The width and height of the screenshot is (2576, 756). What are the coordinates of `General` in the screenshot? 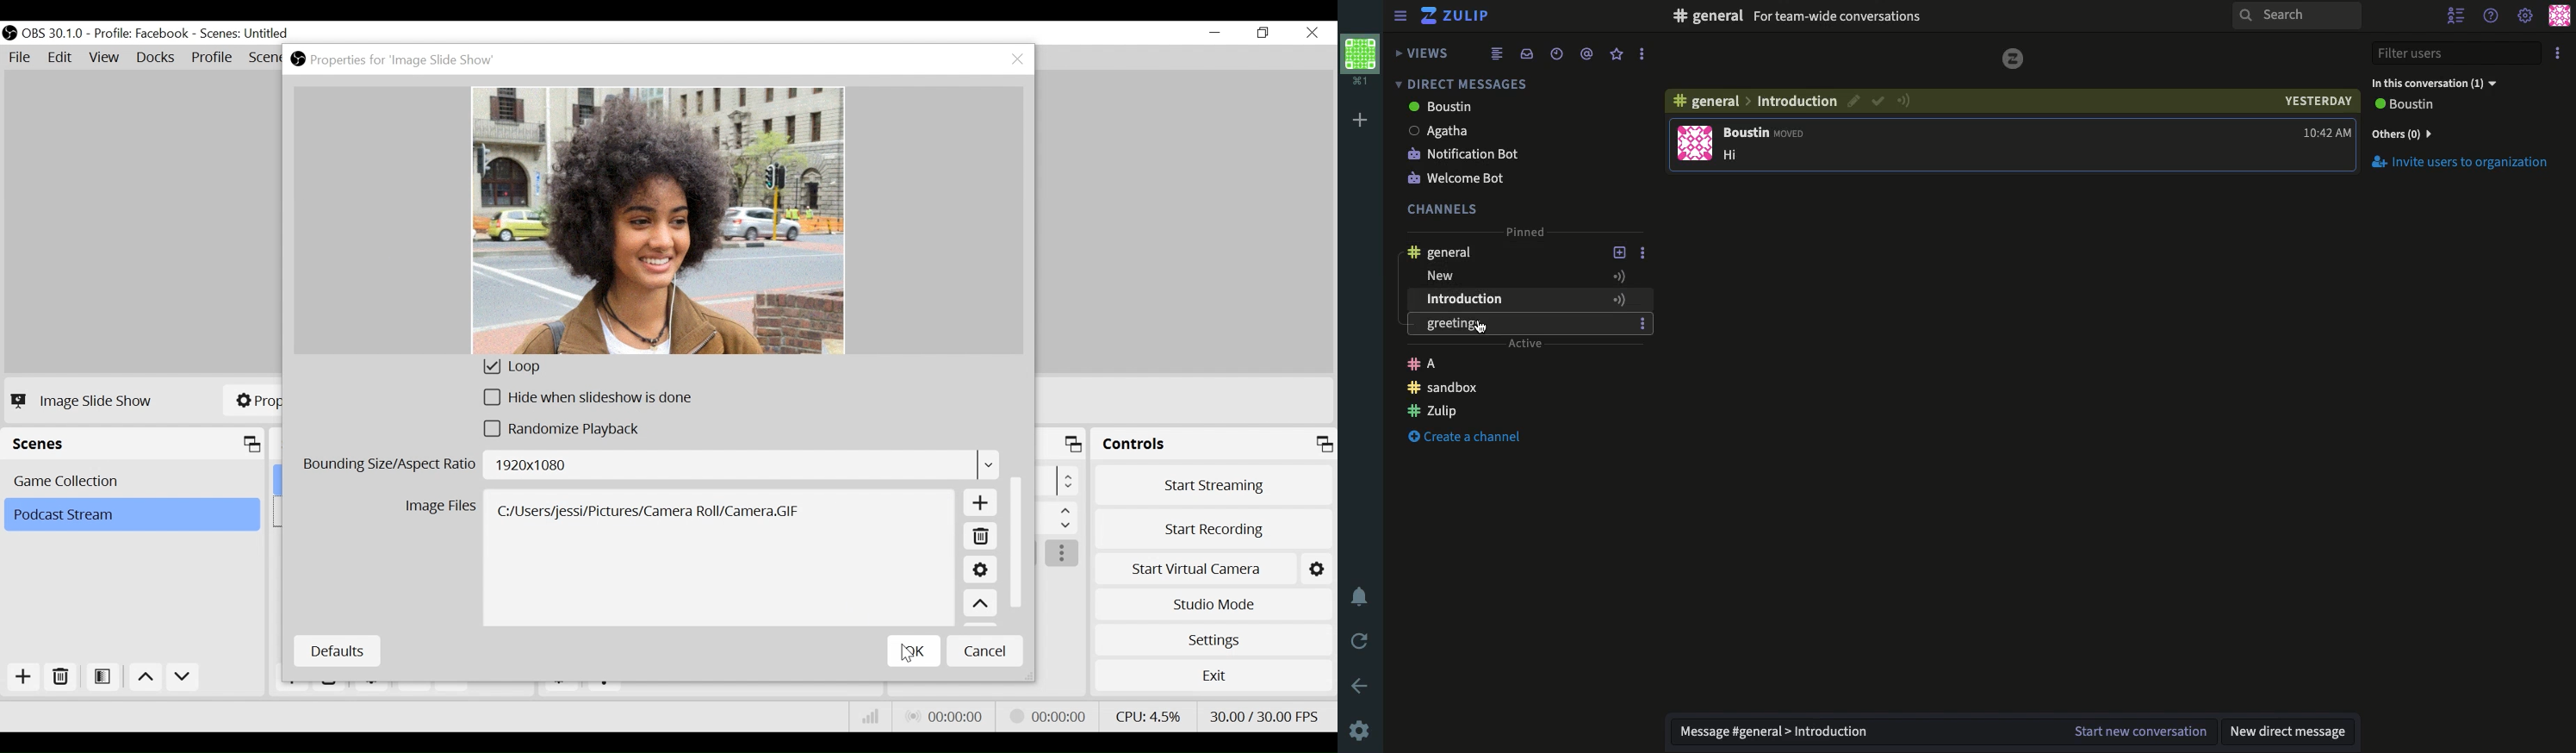 It's located at (1441, 252).